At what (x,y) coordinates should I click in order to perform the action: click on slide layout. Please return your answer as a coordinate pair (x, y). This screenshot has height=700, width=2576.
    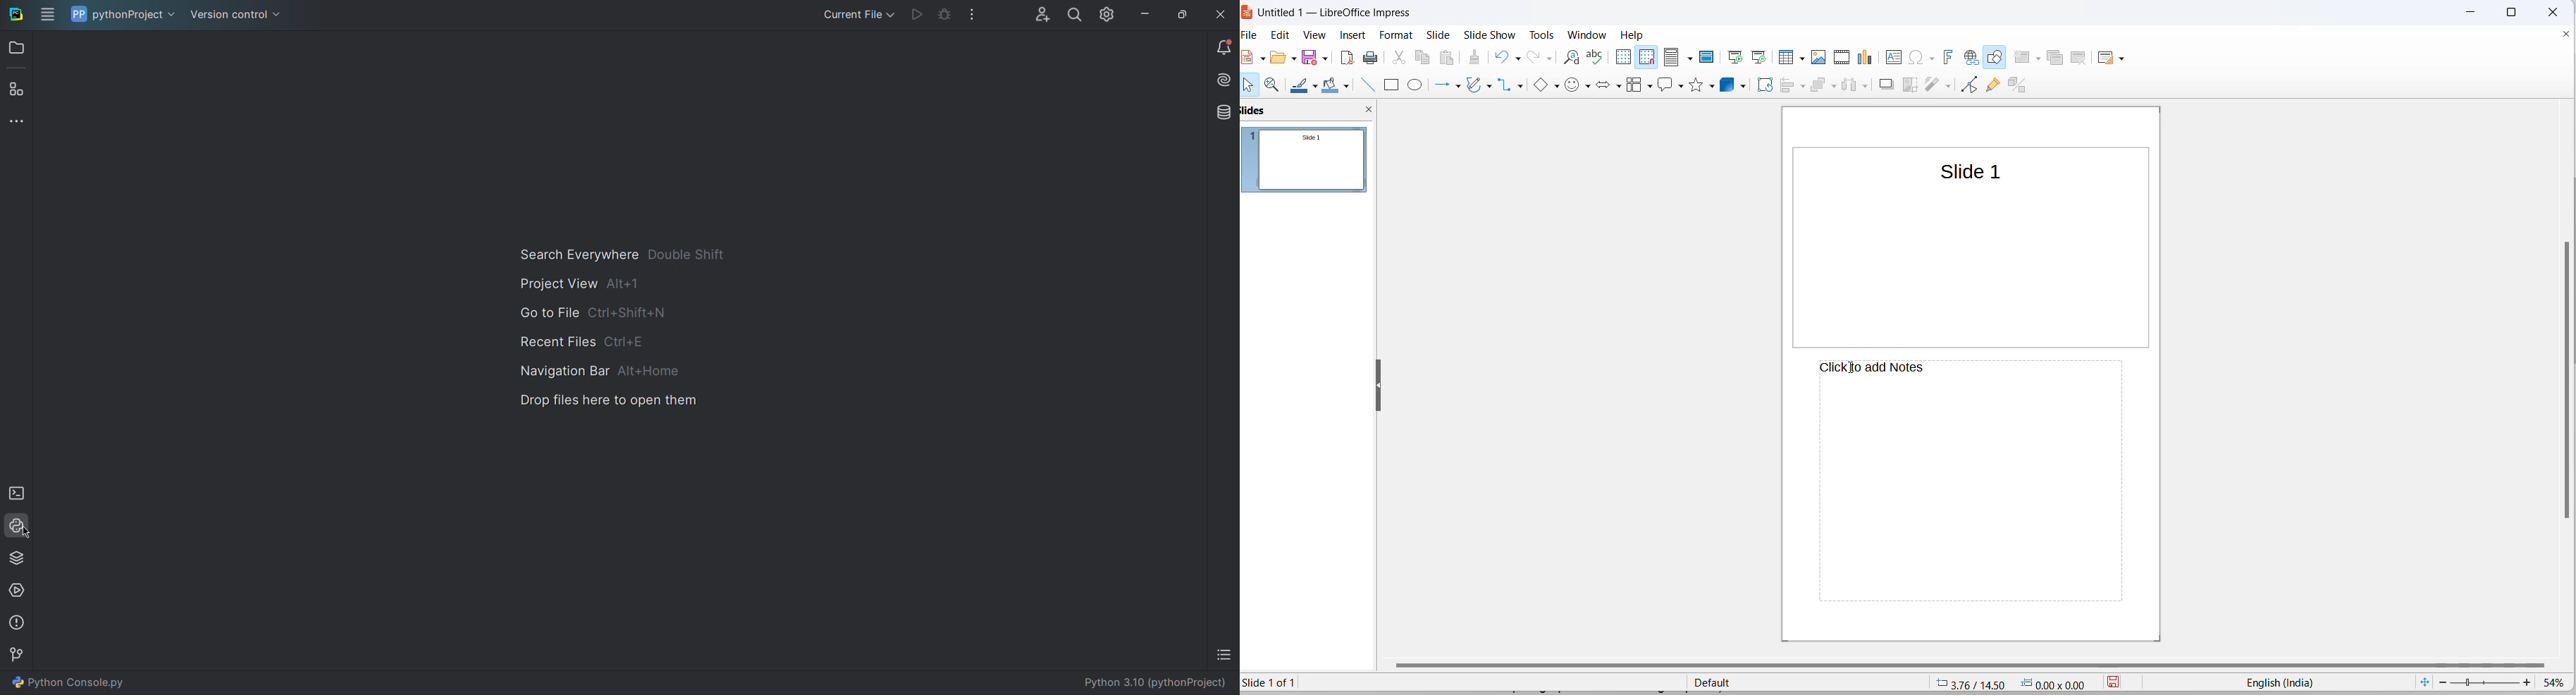
    Looking at the image, I should click on (2107, 56).